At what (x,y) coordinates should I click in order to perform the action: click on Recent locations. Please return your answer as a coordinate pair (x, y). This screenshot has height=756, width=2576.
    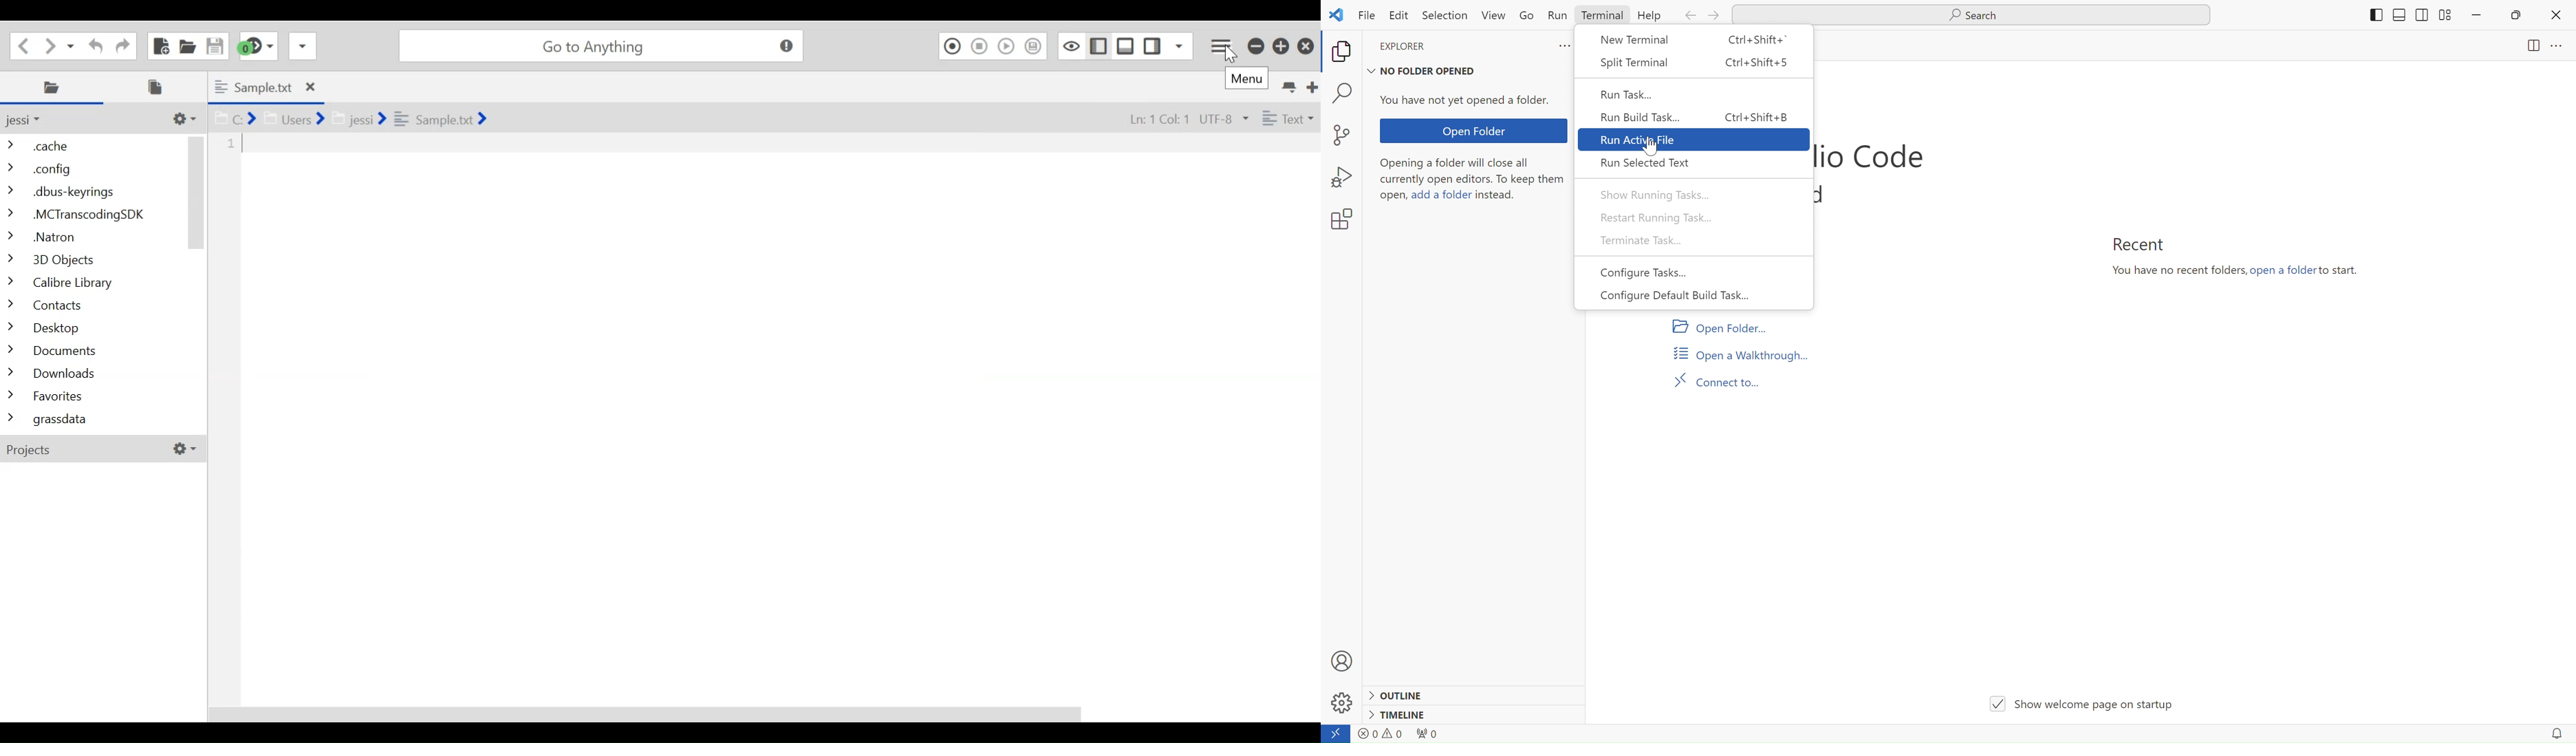
    Looking at the image, I should click on (72, 45).